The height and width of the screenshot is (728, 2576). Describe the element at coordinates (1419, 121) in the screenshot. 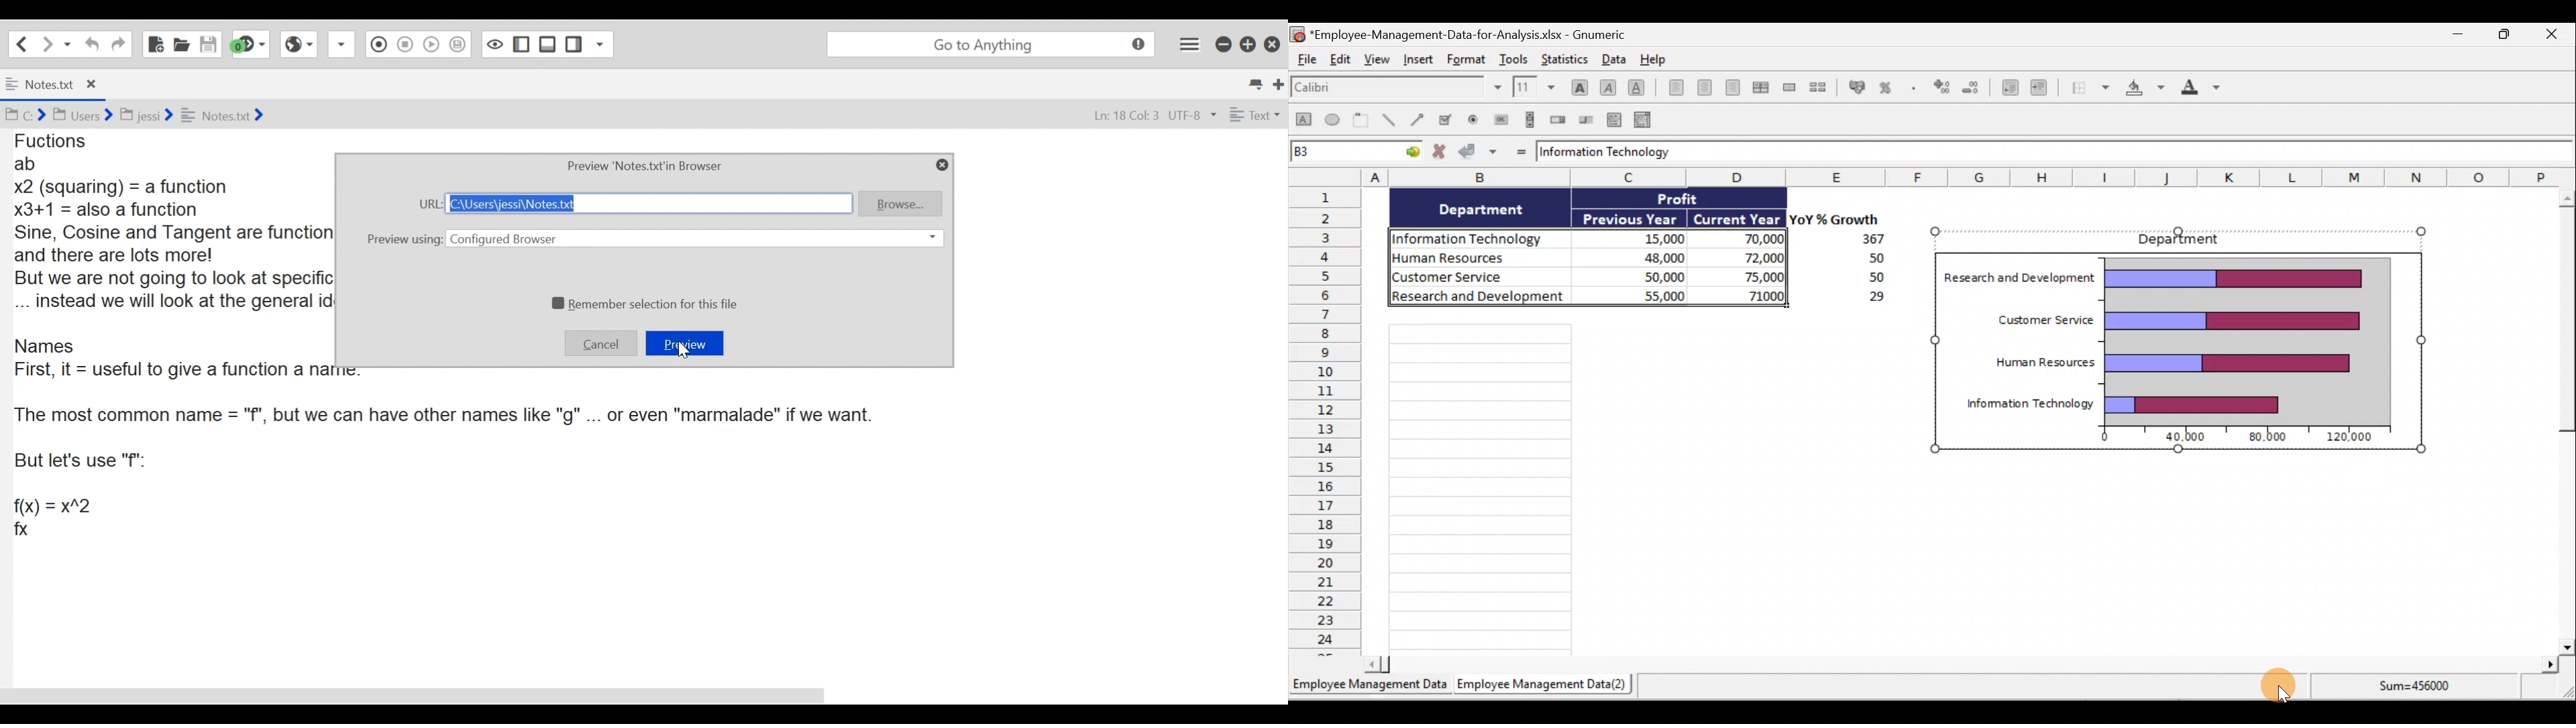

I see `Create an arrow object` at that location.